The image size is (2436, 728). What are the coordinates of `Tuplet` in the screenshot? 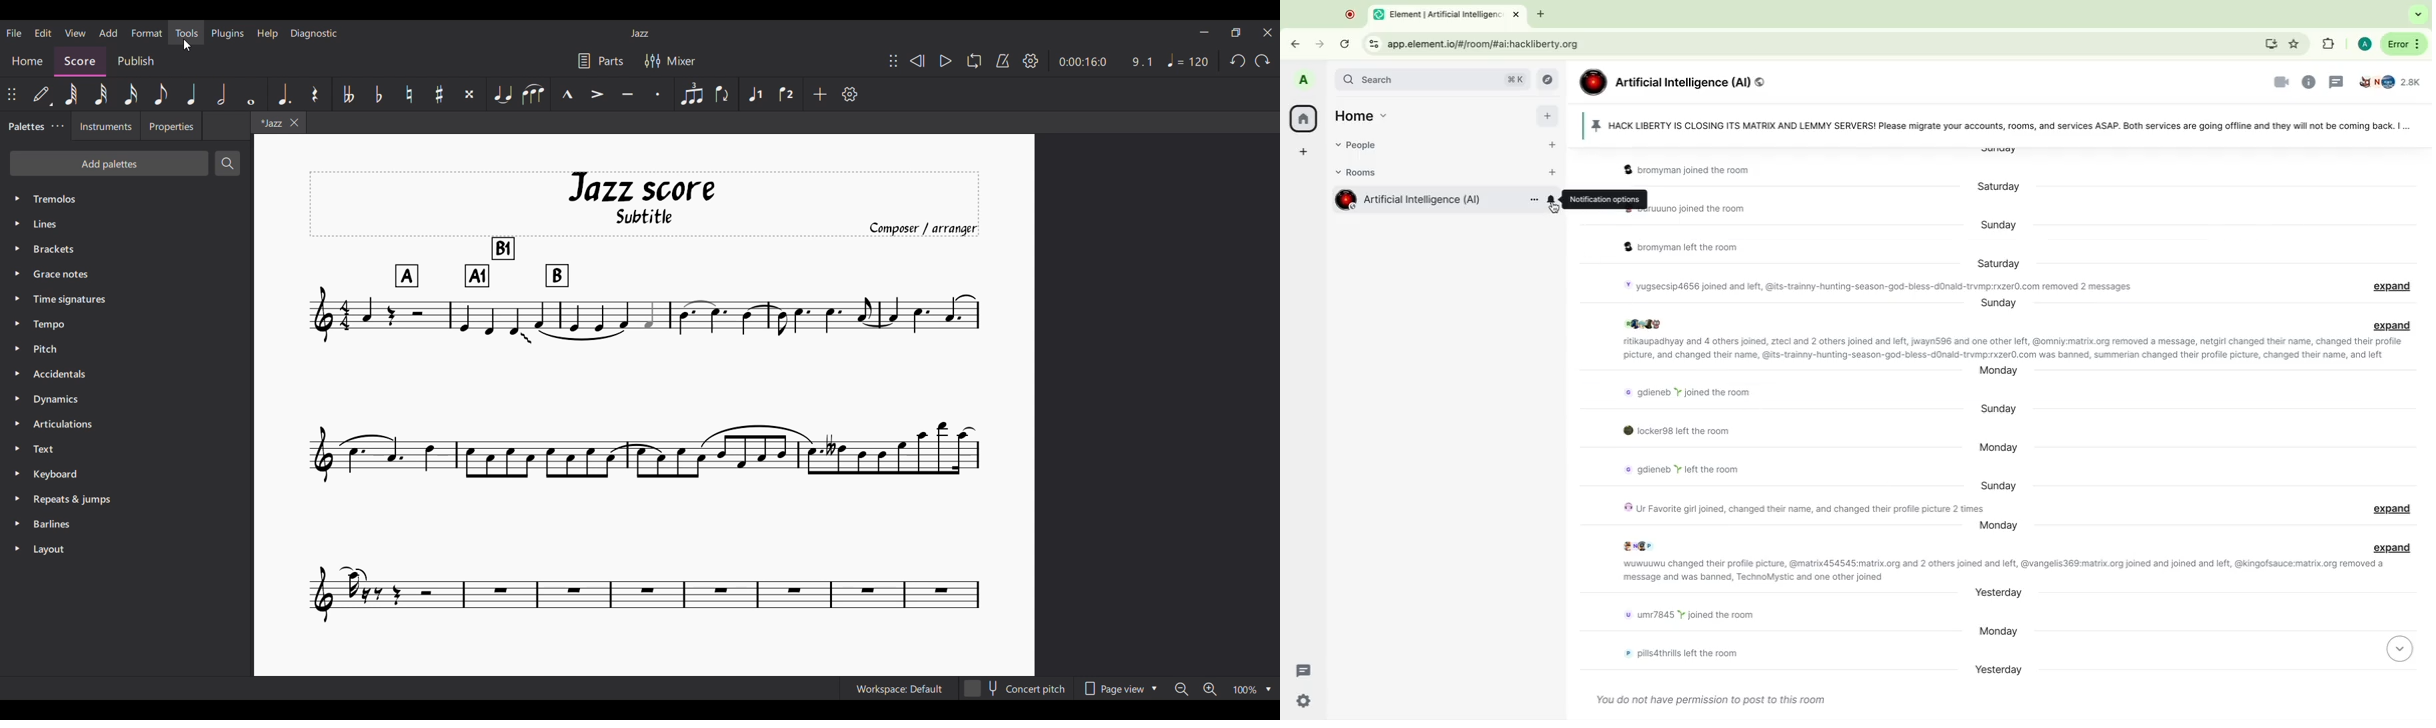 It's located at (693, 94).